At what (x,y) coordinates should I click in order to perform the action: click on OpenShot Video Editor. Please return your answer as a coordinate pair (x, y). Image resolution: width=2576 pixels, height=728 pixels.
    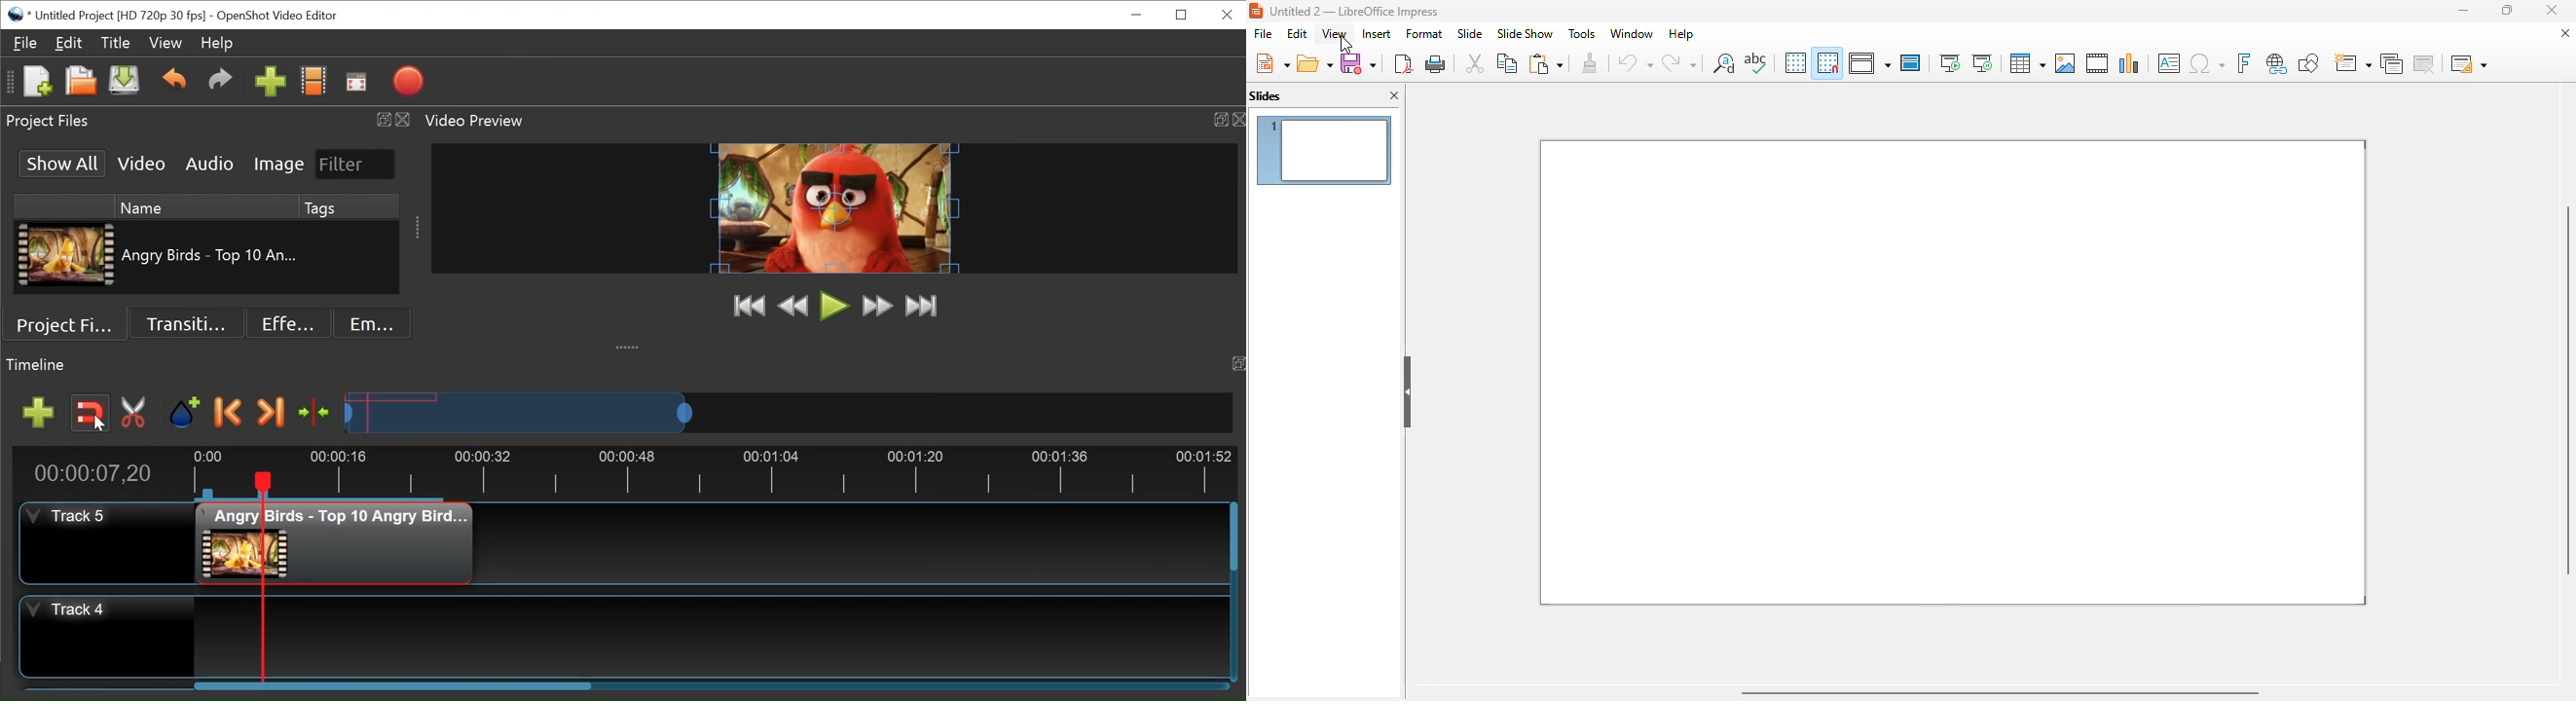
    Looking at the image, I should click on (280, 16).